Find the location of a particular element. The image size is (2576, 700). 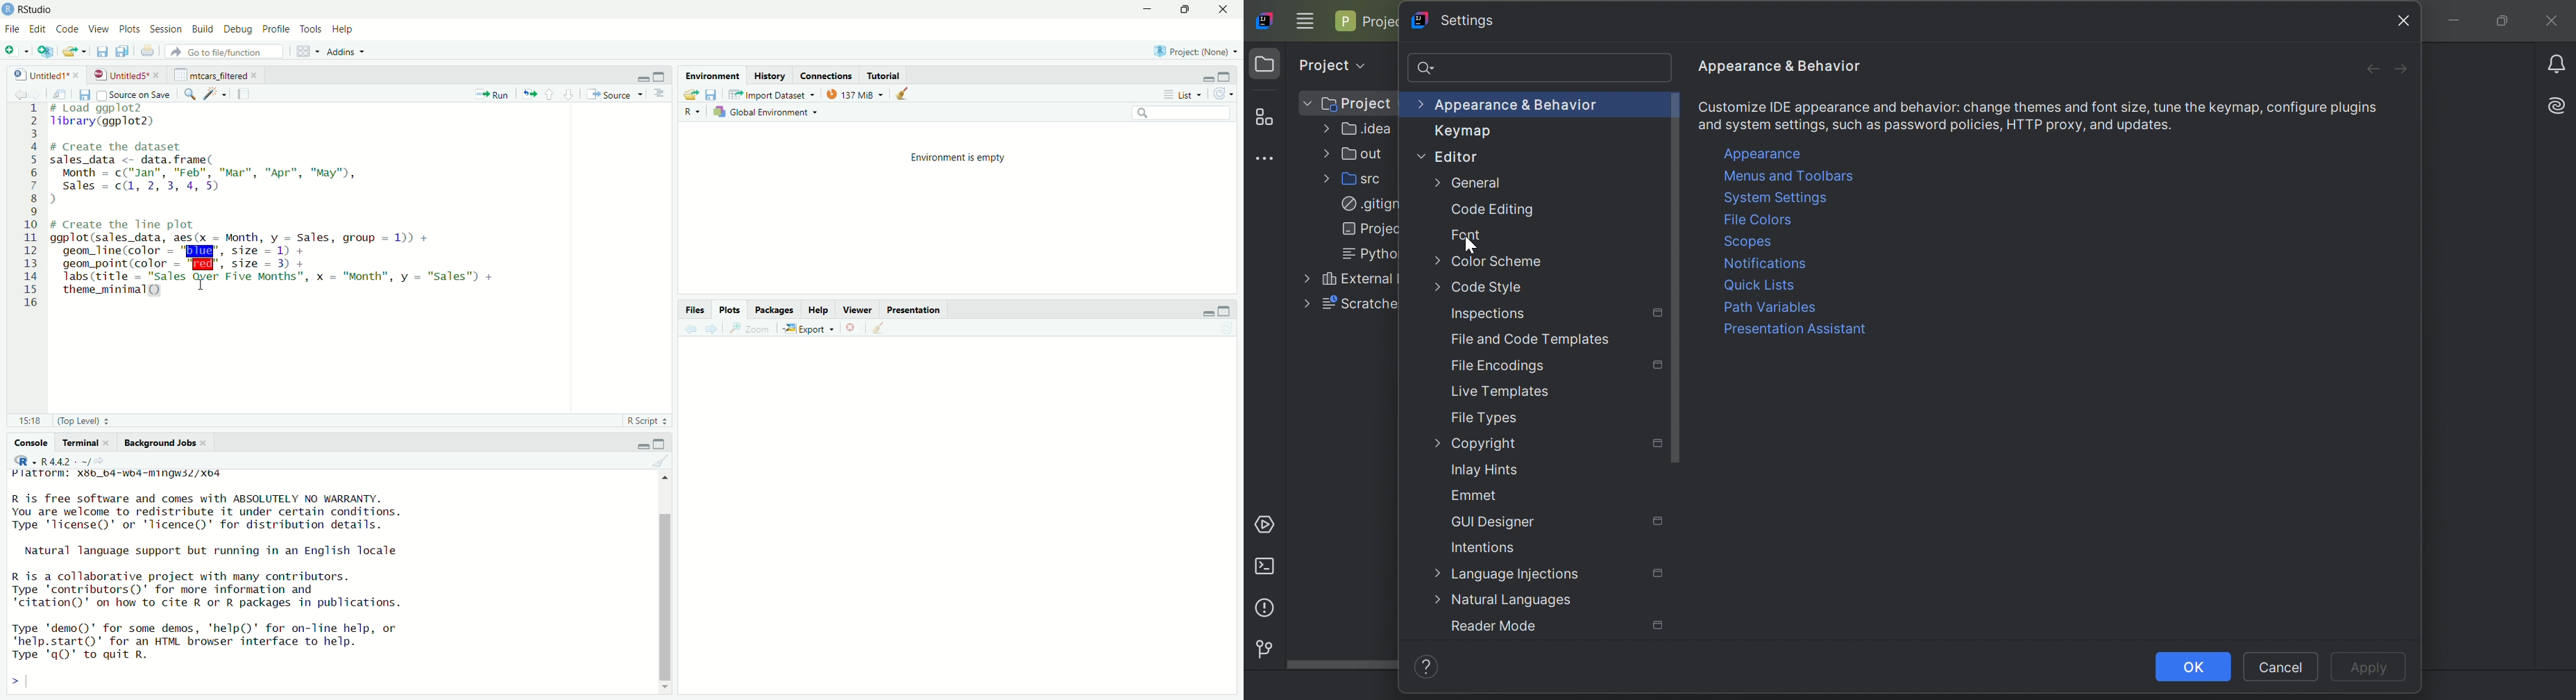

show document outline is located at coordinates (659, 95).